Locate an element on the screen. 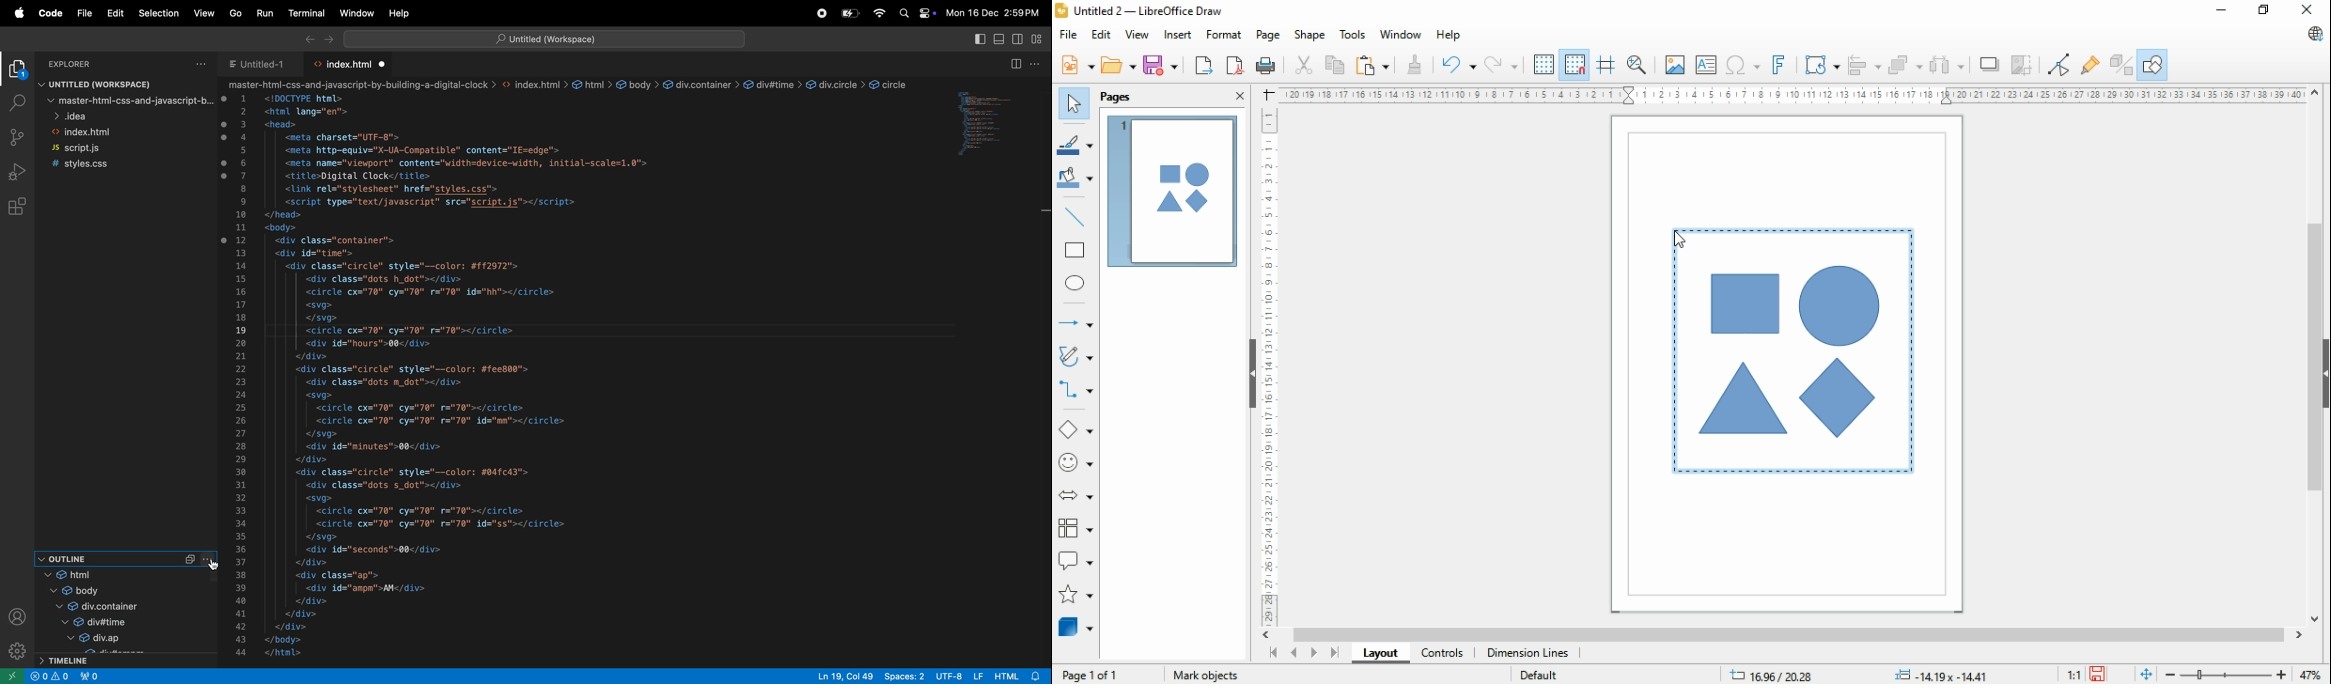 Image resolution: width=2352 pixels, height=700 pixels. flowchart is located at coordinates (1075, 528).